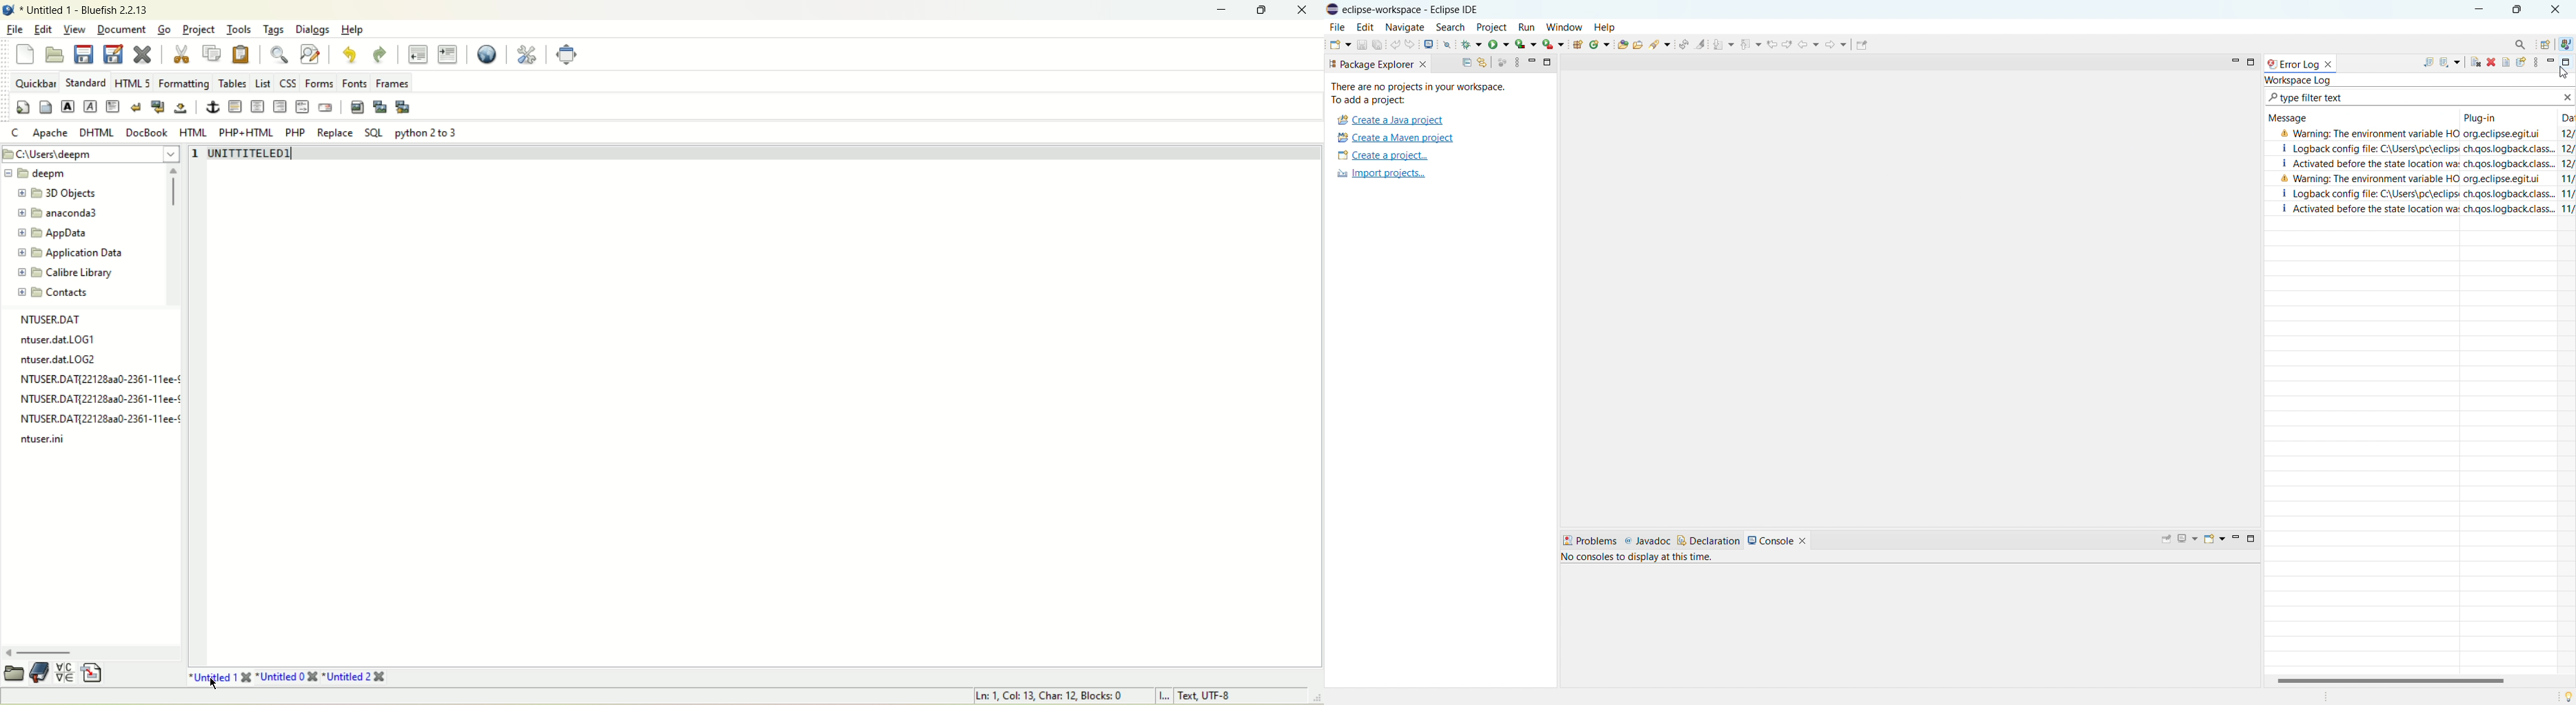 The image size is (2576, 728). Describe the element at coordinates (1450, 27) in the screenshot. I see `search` at that location.